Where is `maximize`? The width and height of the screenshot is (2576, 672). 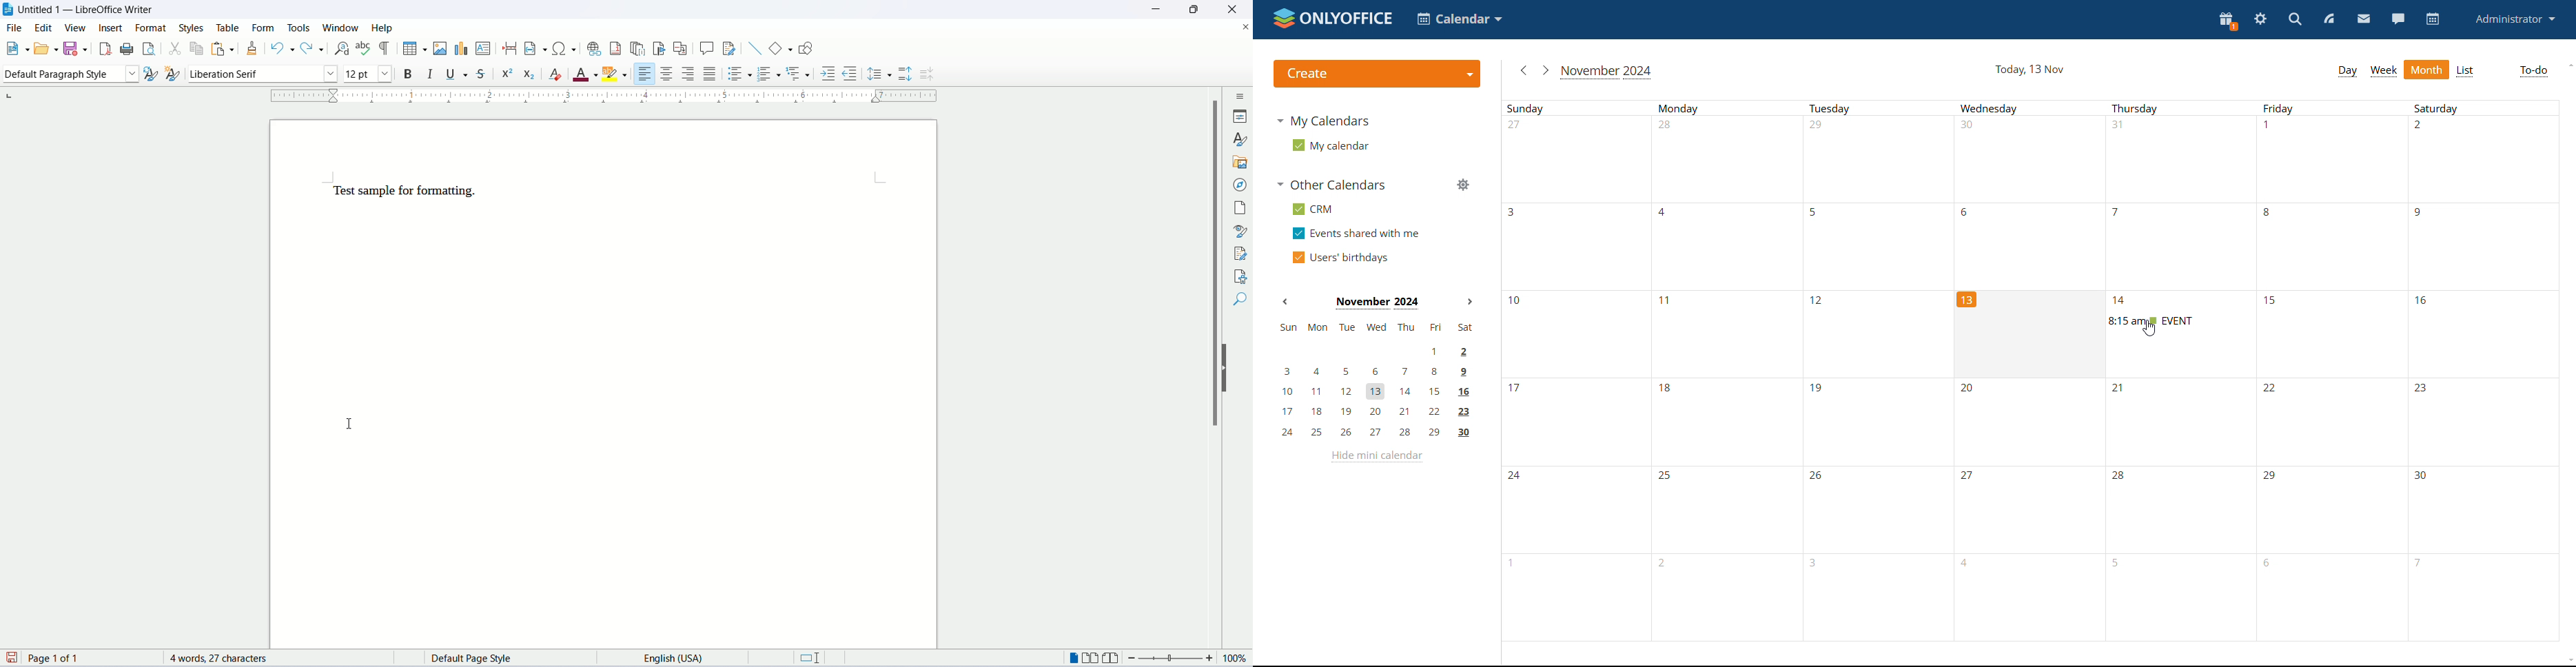
maximize is located at coordinates (1194, 9).